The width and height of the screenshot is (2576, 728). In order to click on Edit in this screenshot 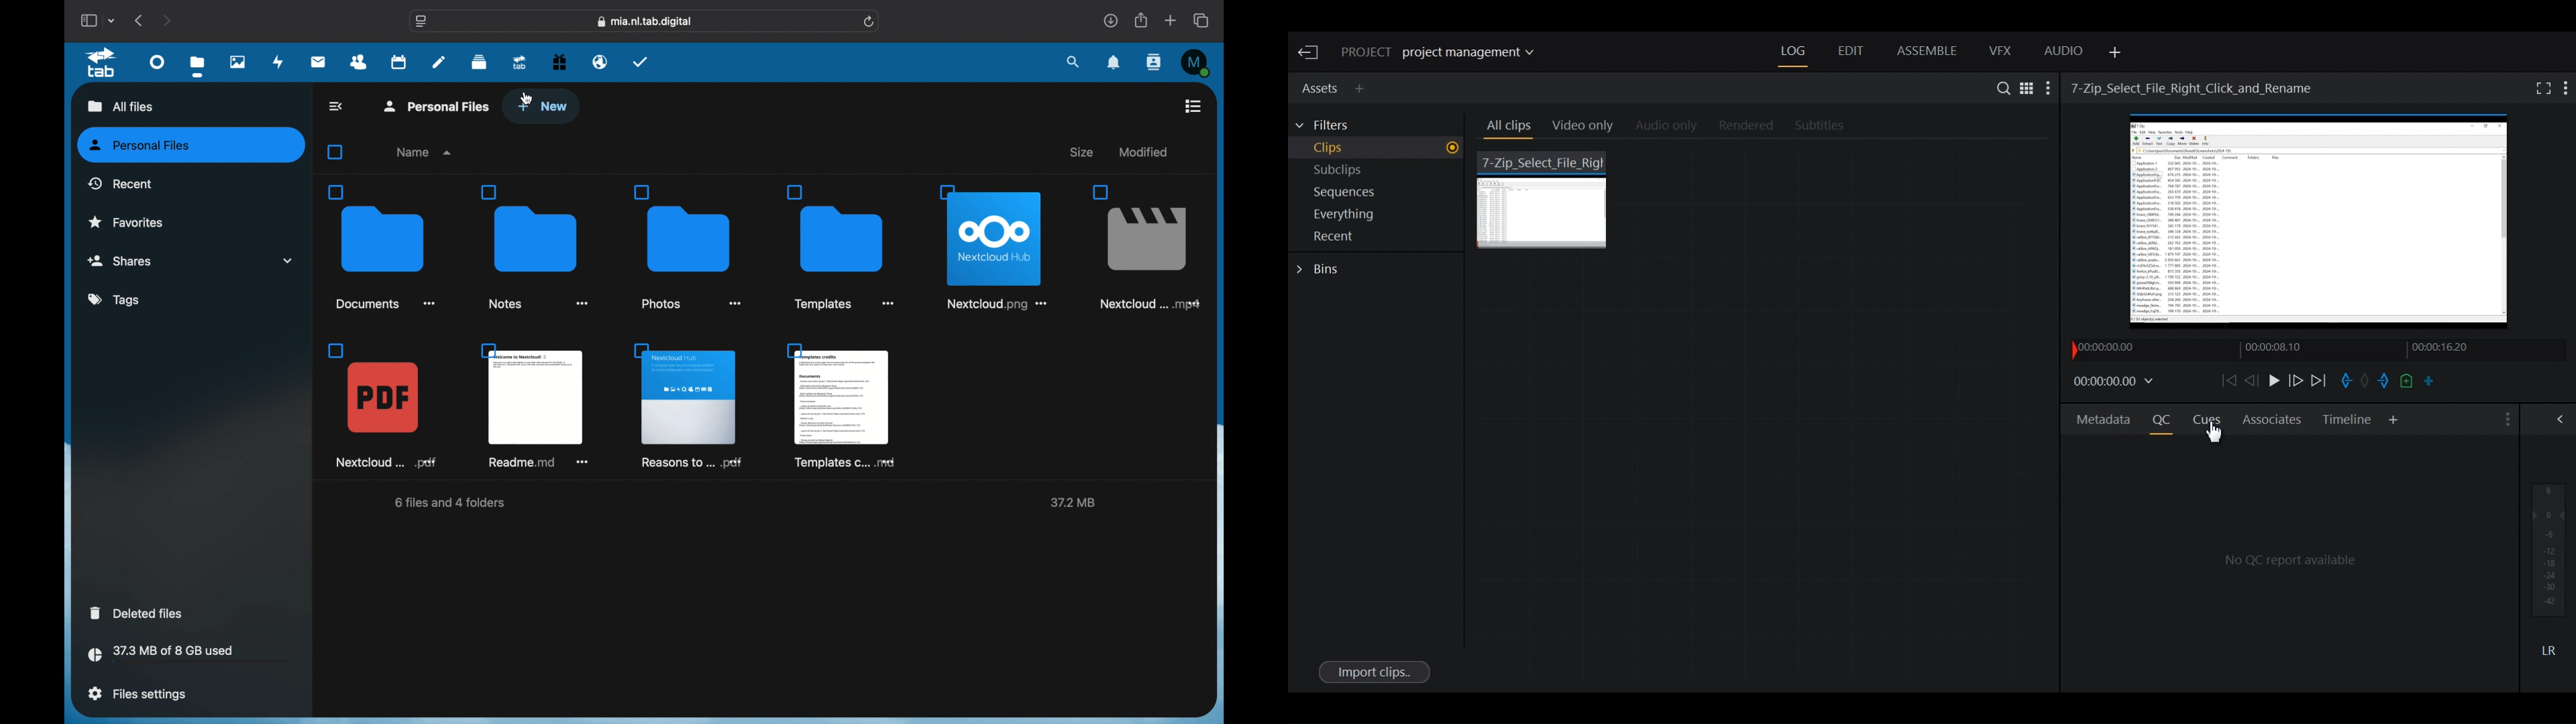, I will do `click(1849, 52)`.